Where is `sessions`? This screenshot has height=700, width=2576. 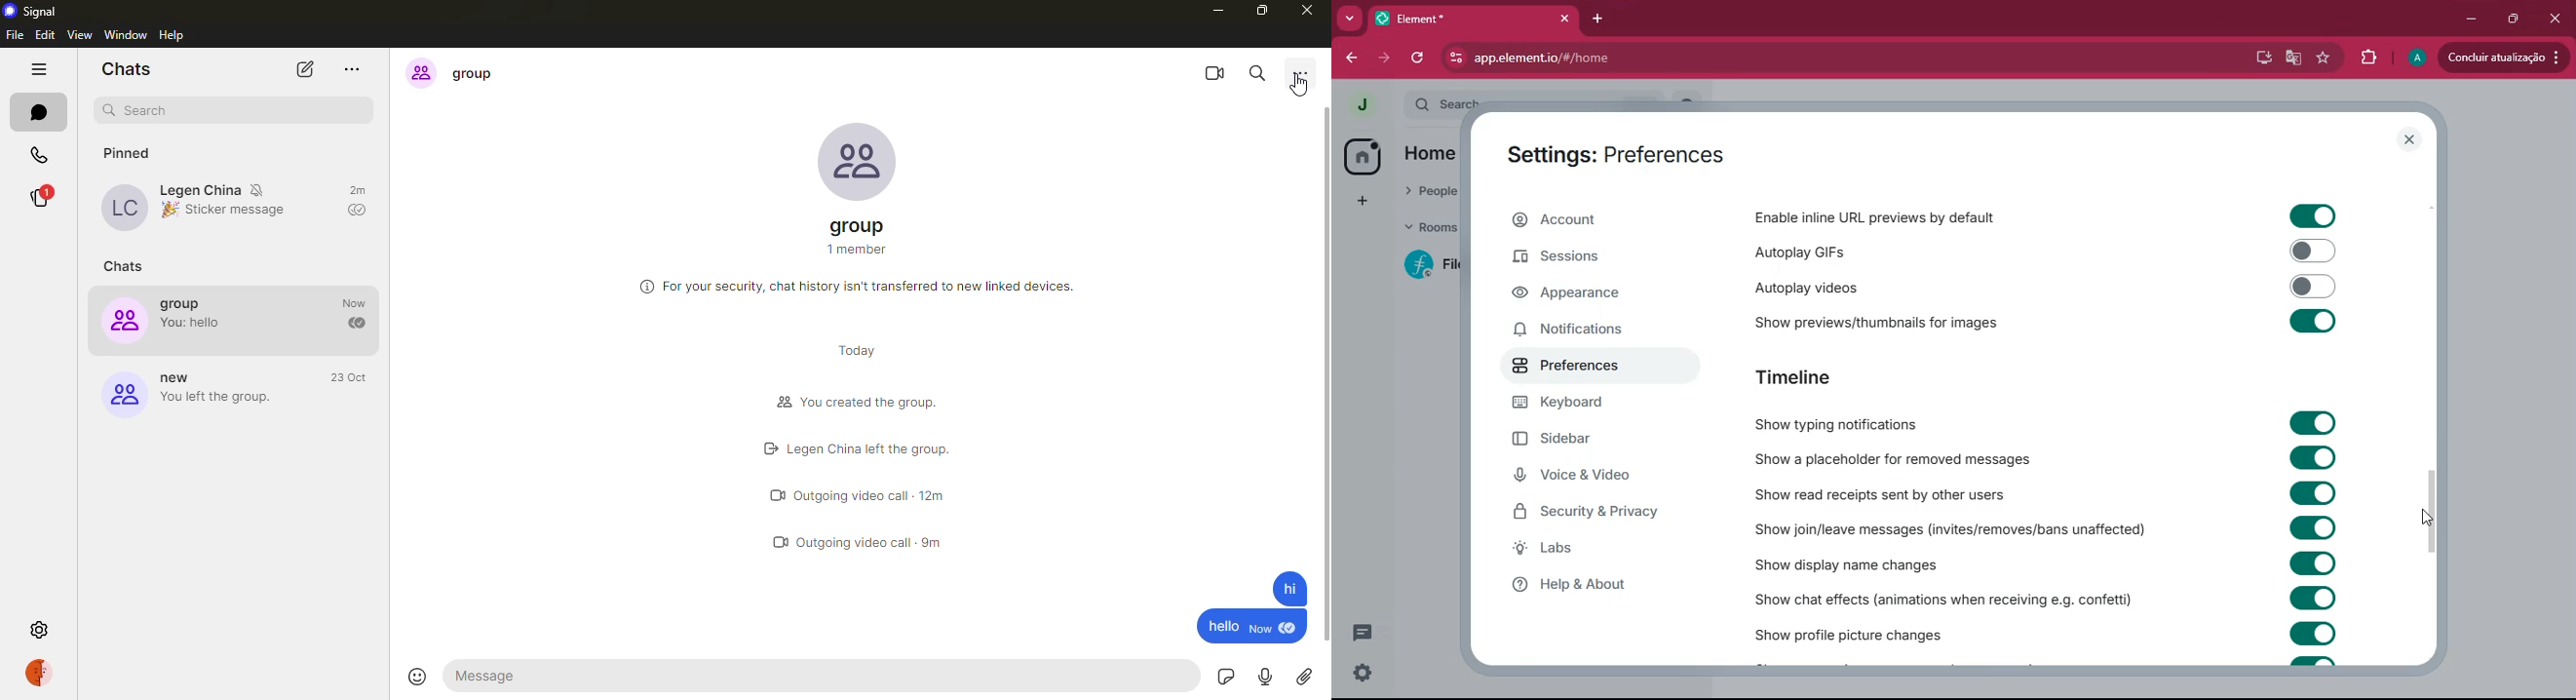
sessions is located at coordinates (1580, 262).